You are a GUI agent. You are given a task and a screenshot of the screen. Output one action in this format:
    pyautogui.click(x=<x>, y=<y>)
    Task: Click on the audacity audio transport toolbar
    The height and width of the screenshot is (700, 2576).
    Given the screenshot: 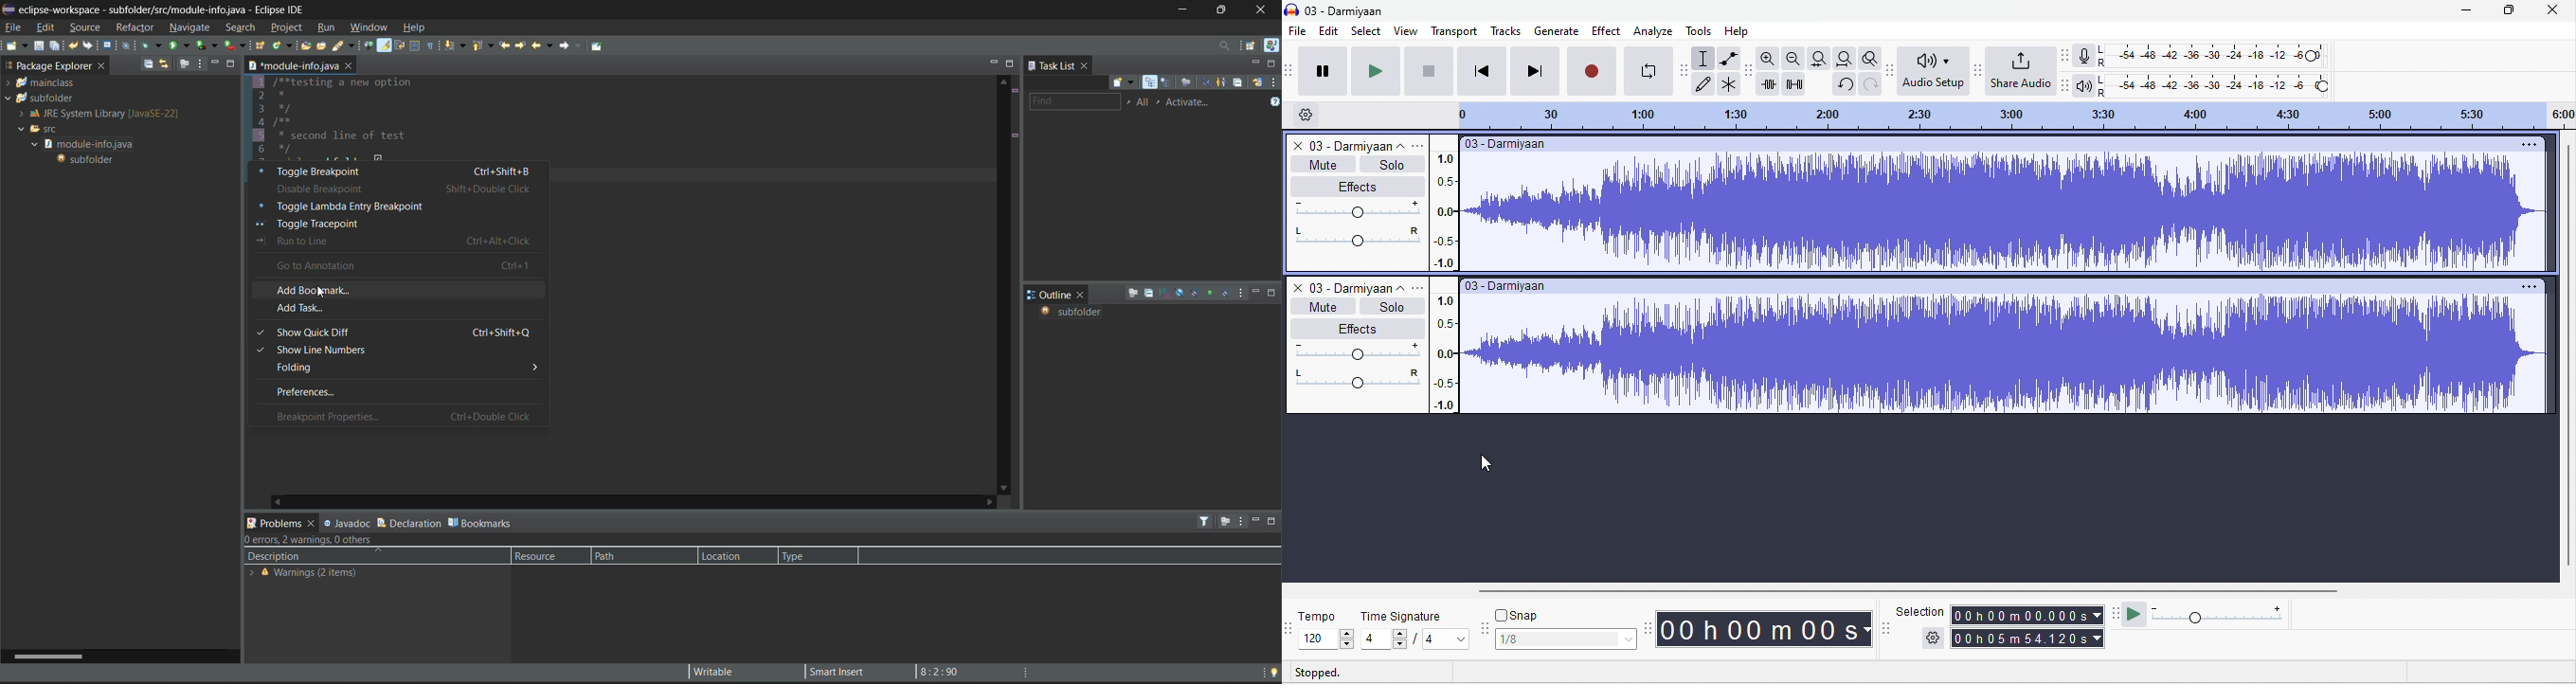 What is the action you would take?
    pyautogui.click(x=1290, y=70)
    